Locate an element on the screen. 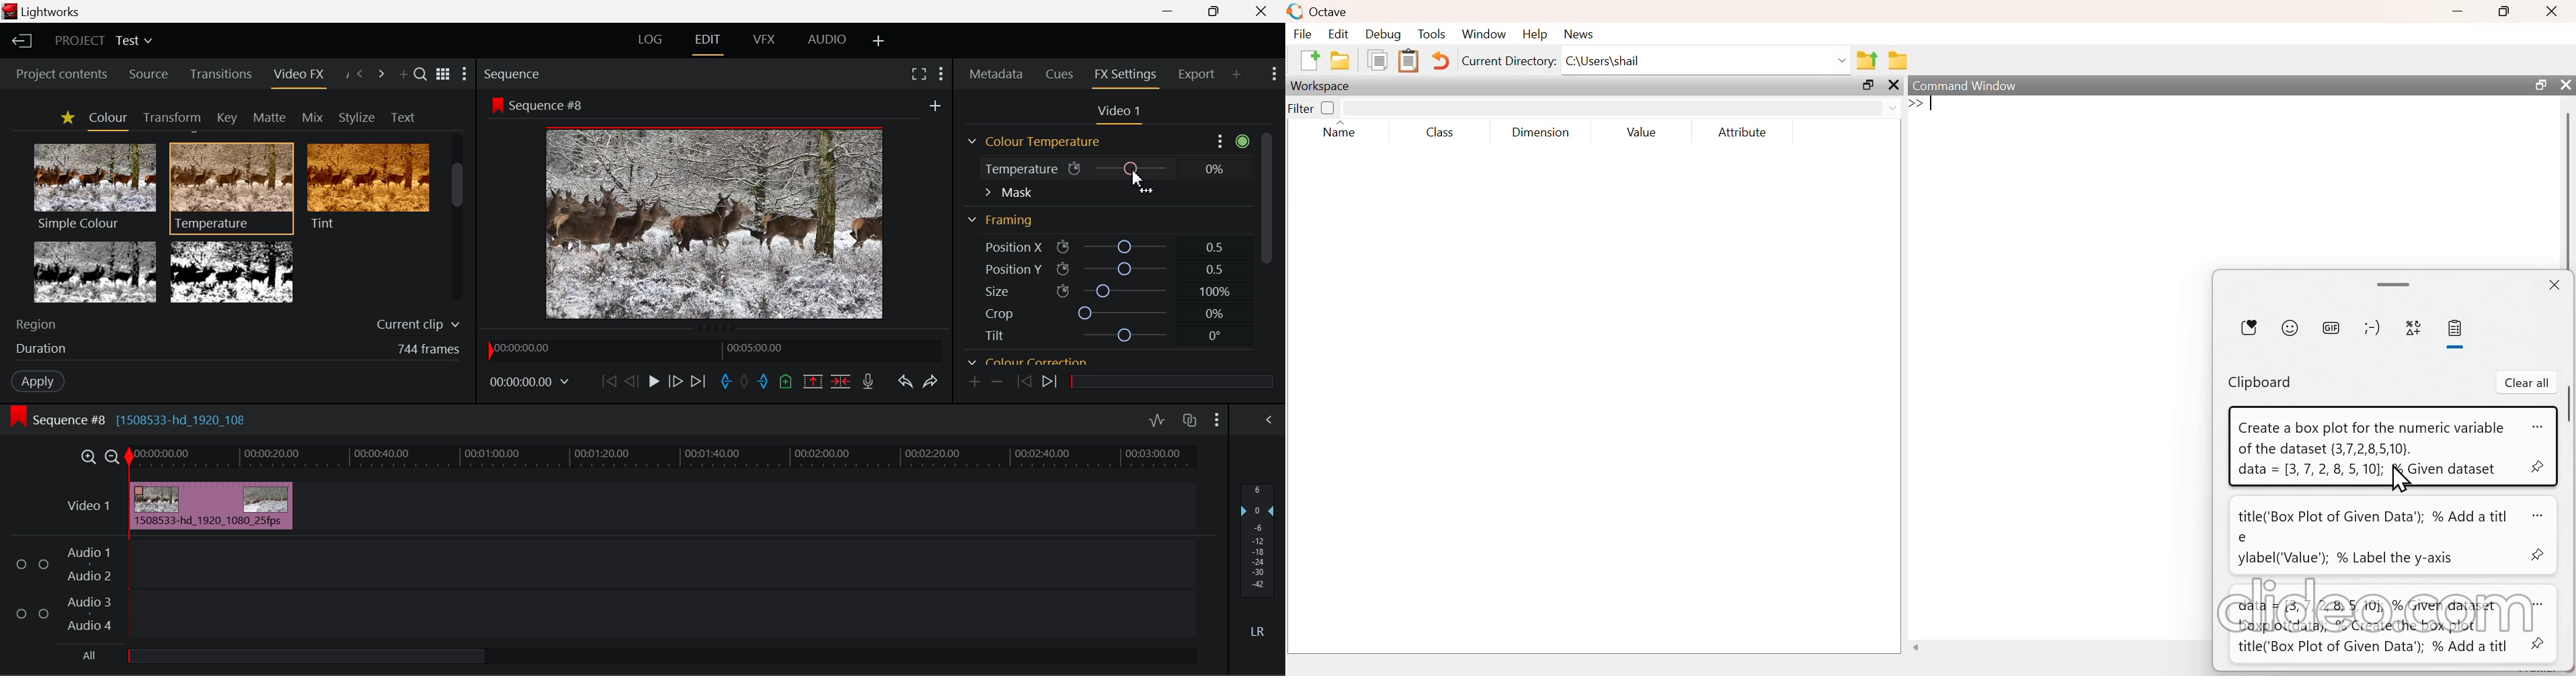  most recently used is located at coordinates (2247, 327).